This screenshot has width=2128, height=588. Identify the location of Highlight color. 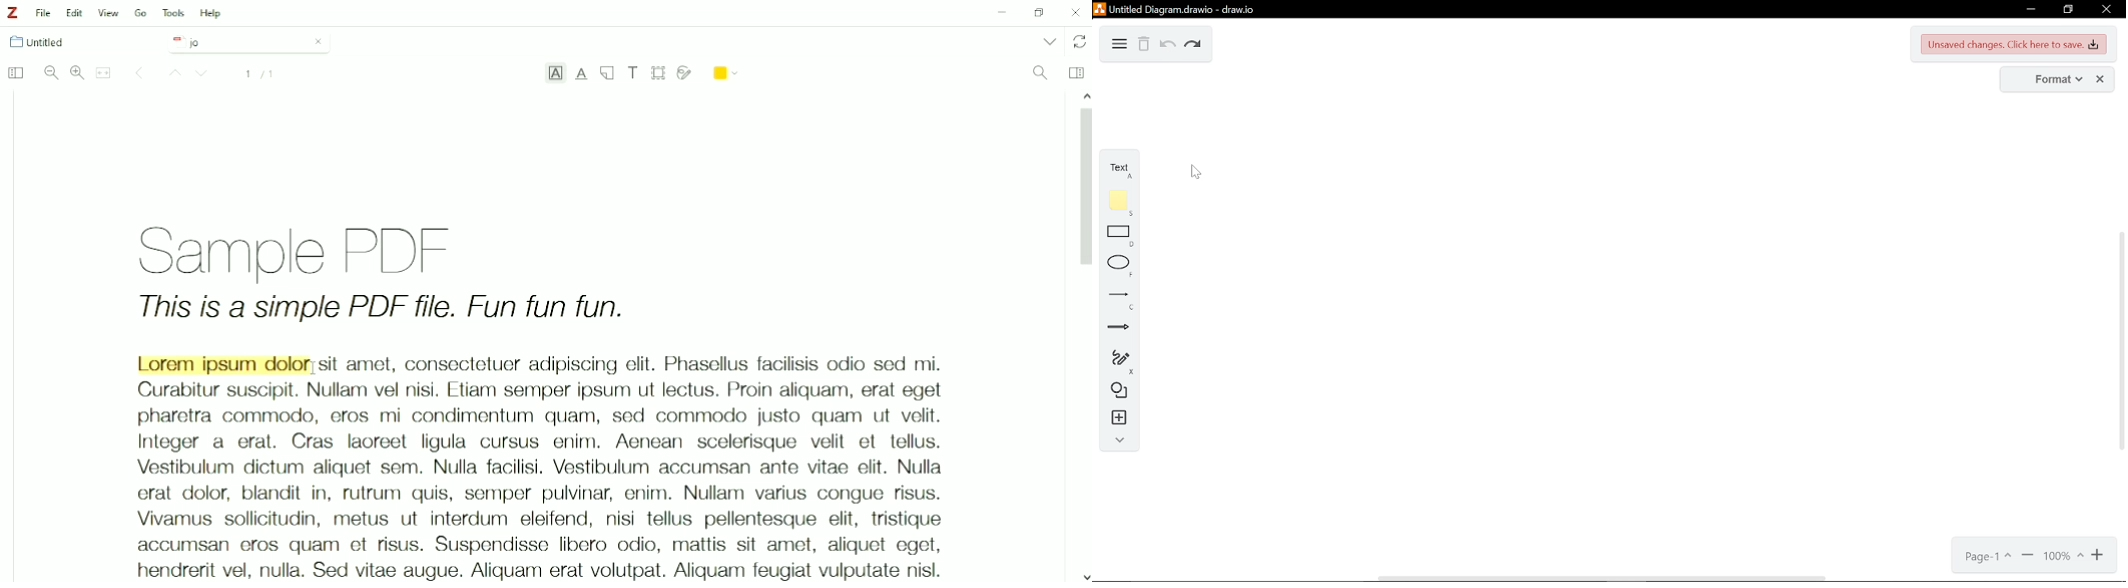
(727, 71).